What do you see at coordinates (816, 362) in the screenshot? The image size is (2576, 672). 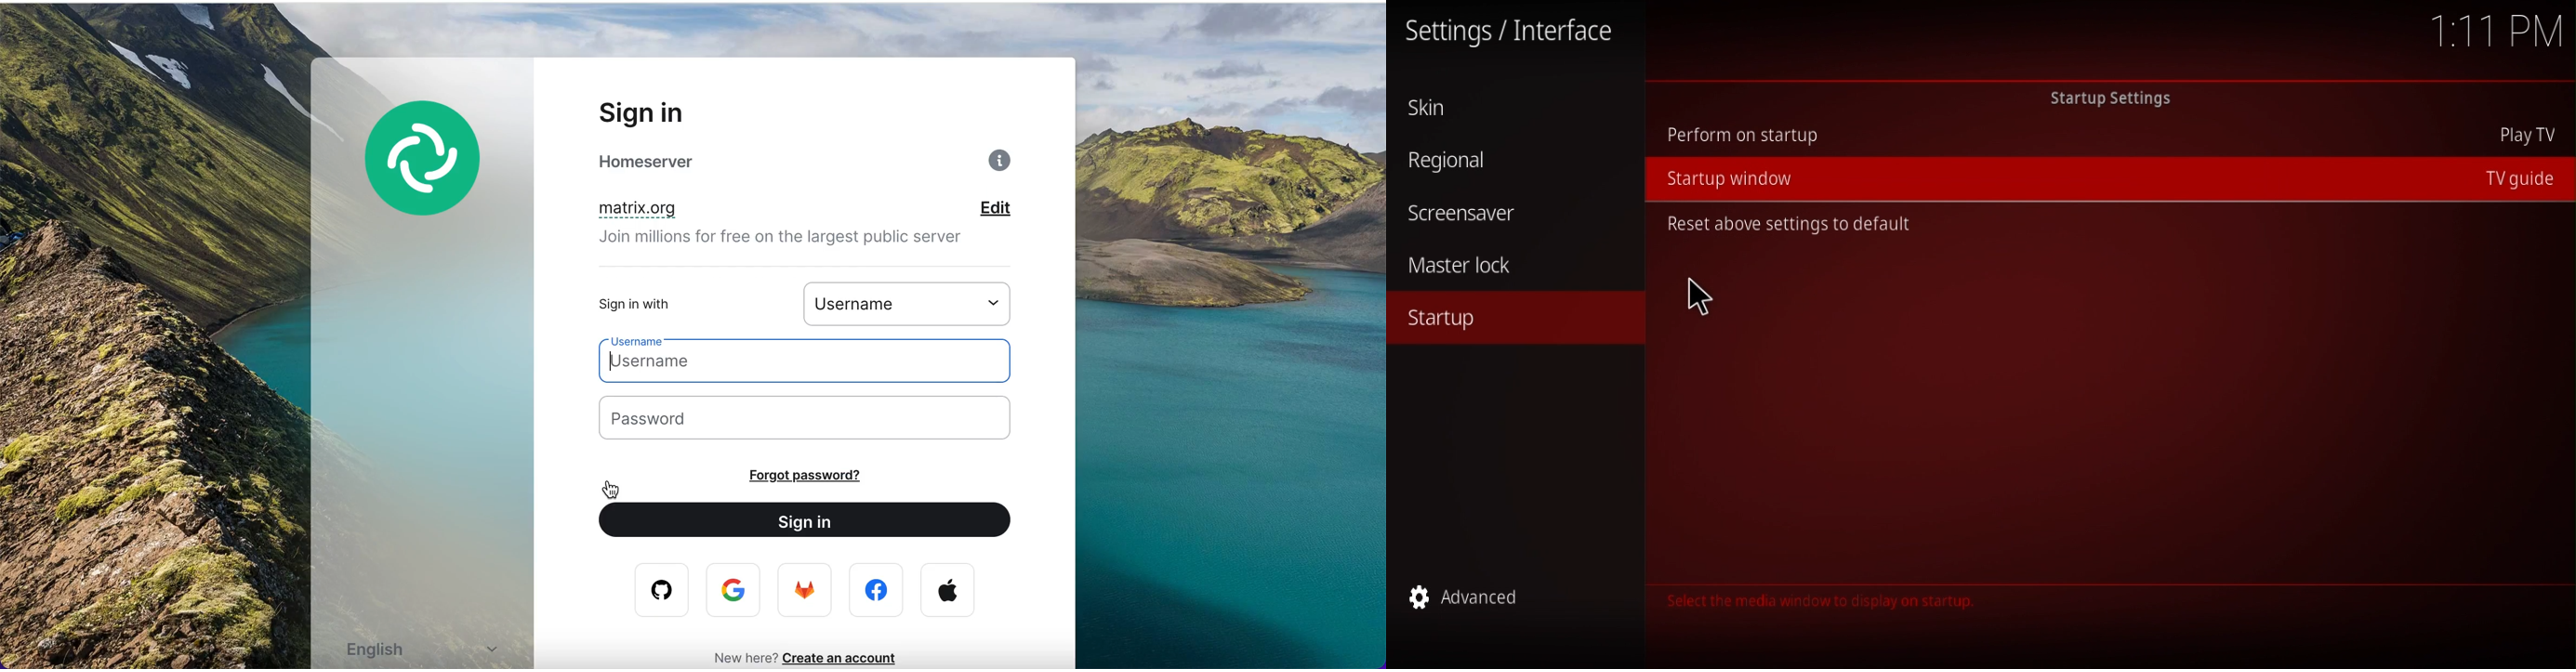 I see `username` at bounding box center [816, 362].